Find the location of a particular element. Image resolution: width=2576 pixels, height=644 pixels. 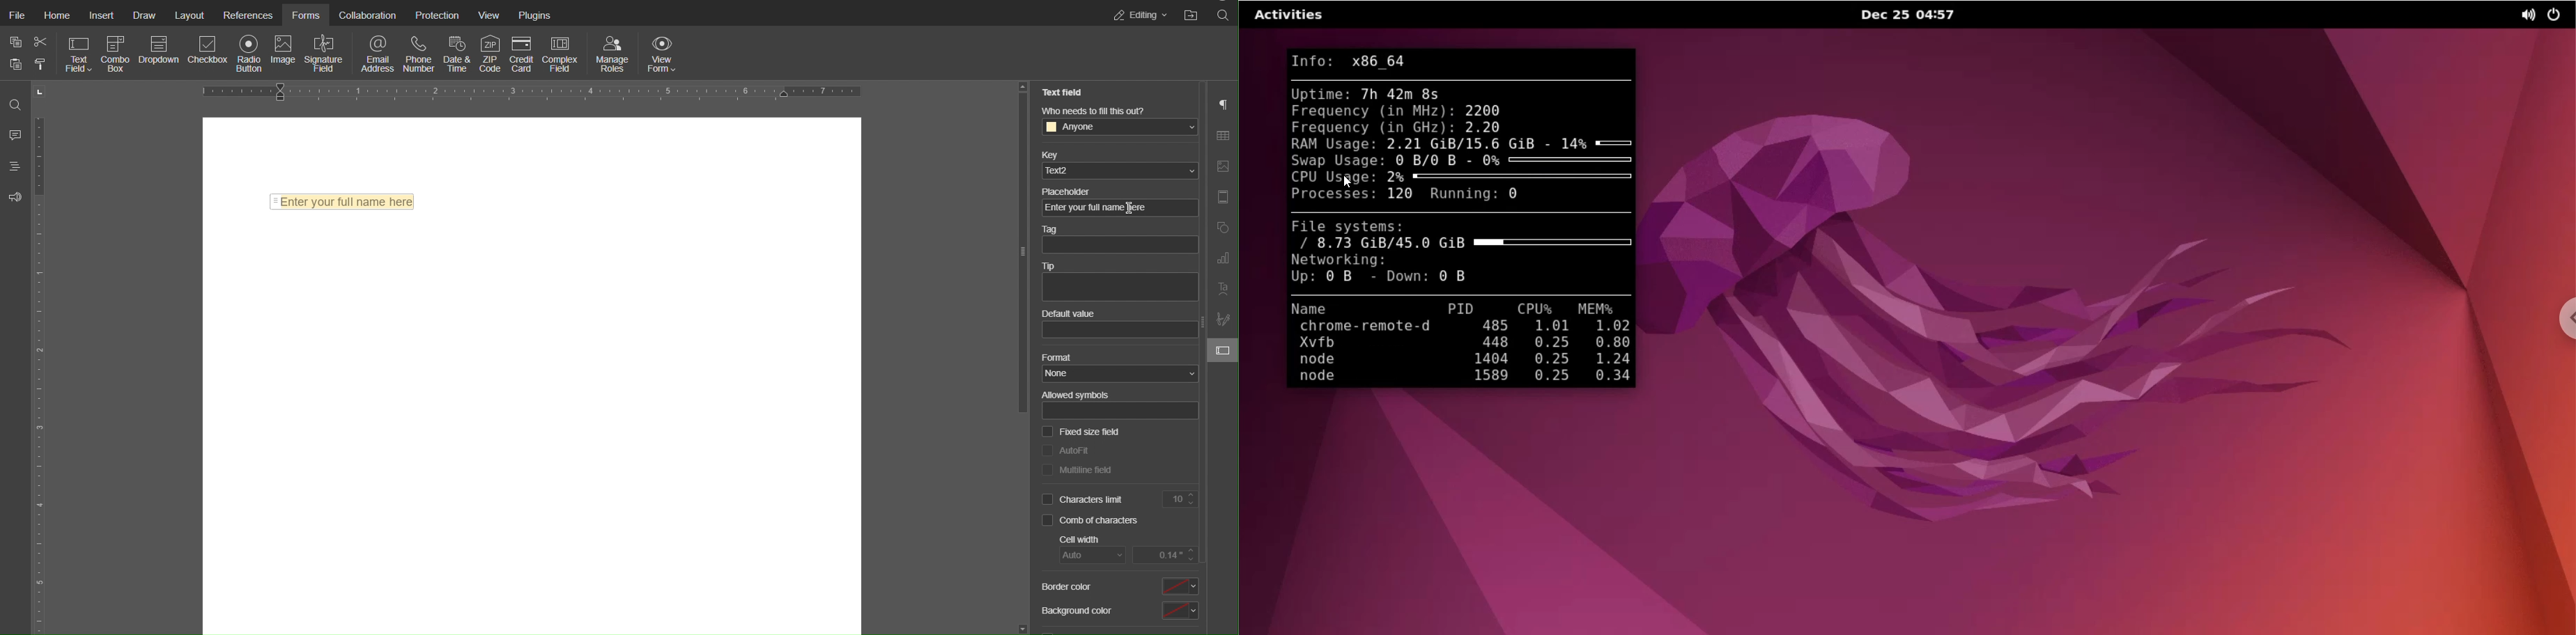

Search is located at coordinates (1223, 14).